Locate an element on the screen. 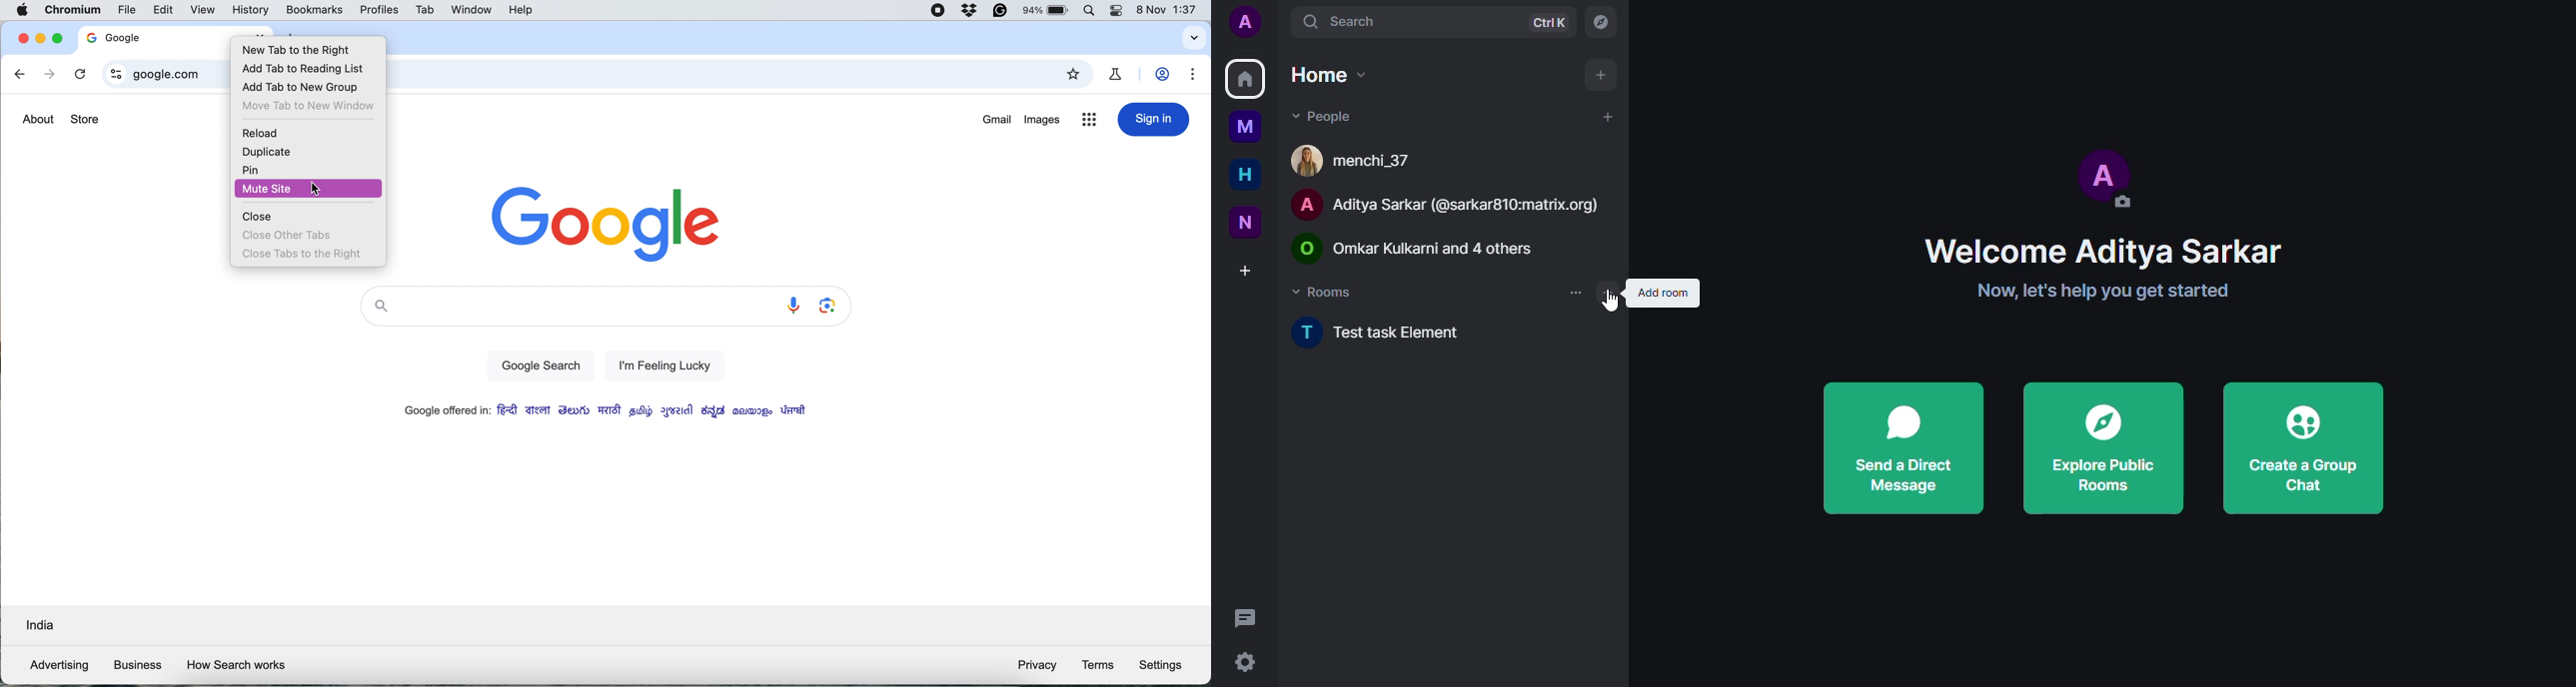 This screenshot has width=2576, height=700. file is located at coordinates (127, 9).